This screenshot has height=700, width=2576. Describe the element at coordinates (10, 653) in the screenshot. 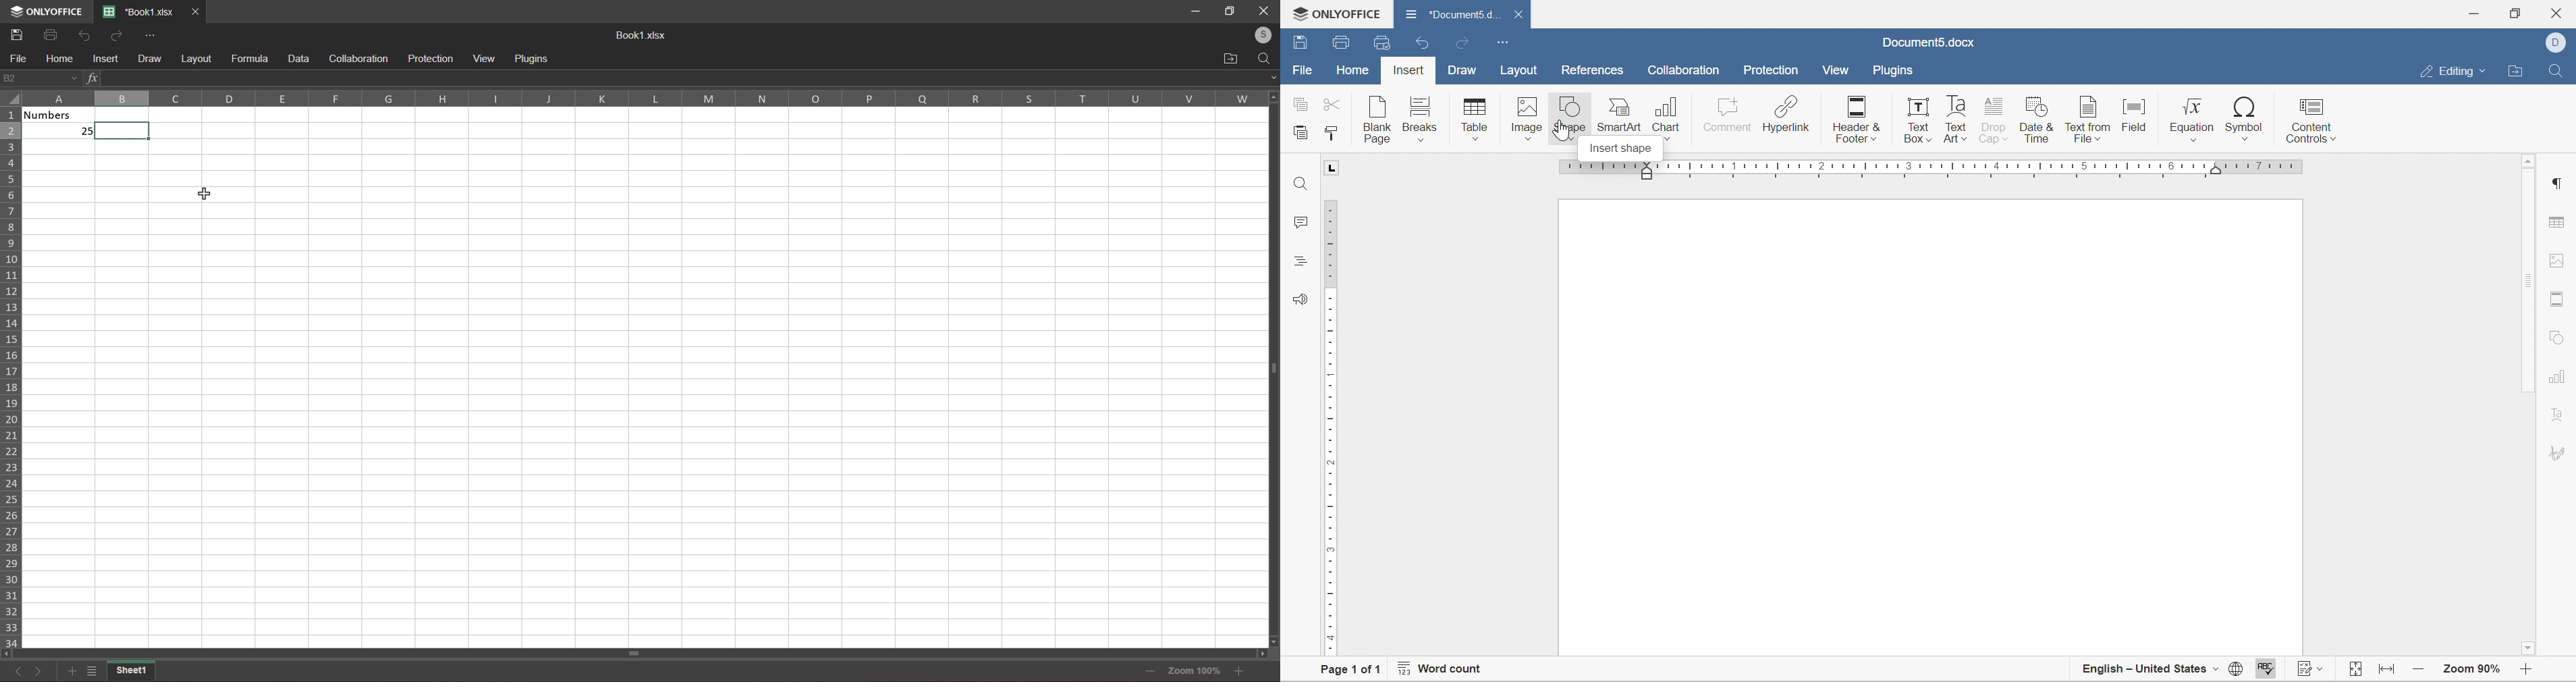

I see `scroll left` at that location.